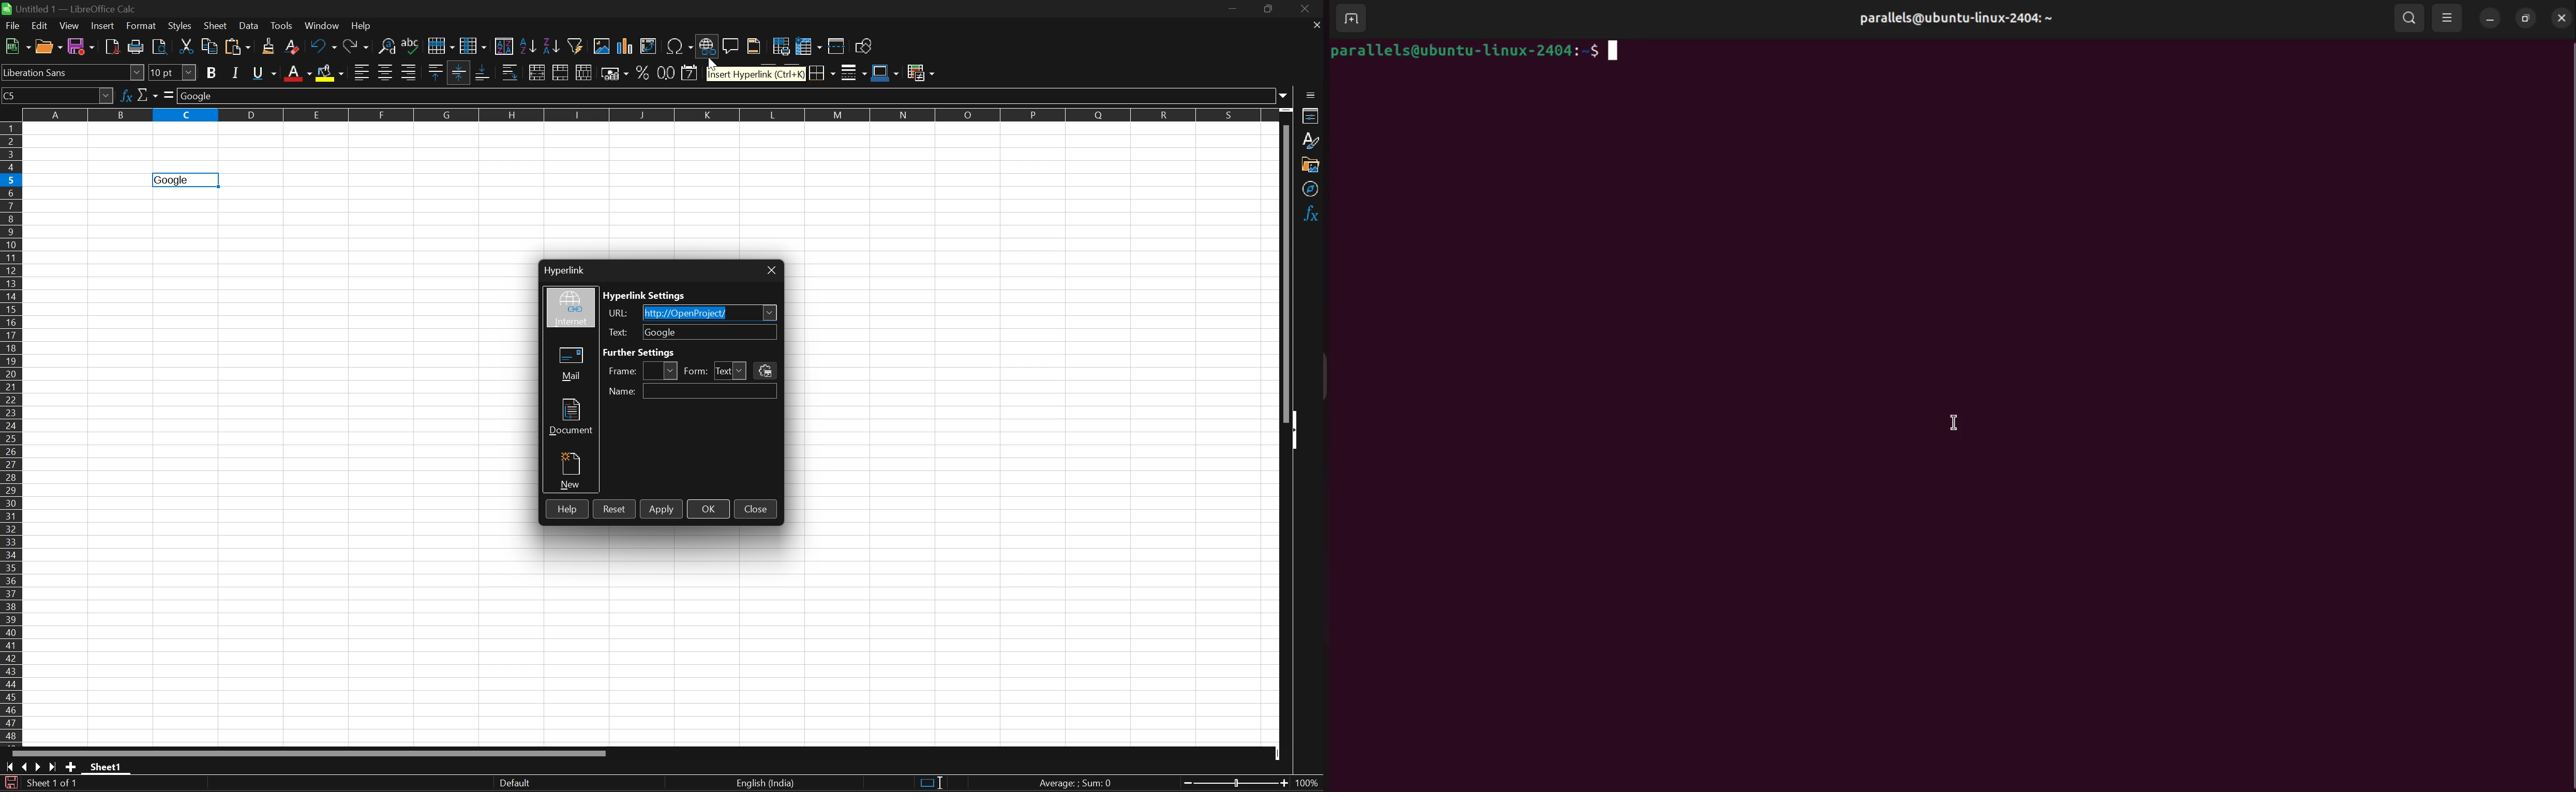  What do you see at coordinates (643, 72) in the screenshot?
I see `Format as percent` at bounding box center [643, 72].